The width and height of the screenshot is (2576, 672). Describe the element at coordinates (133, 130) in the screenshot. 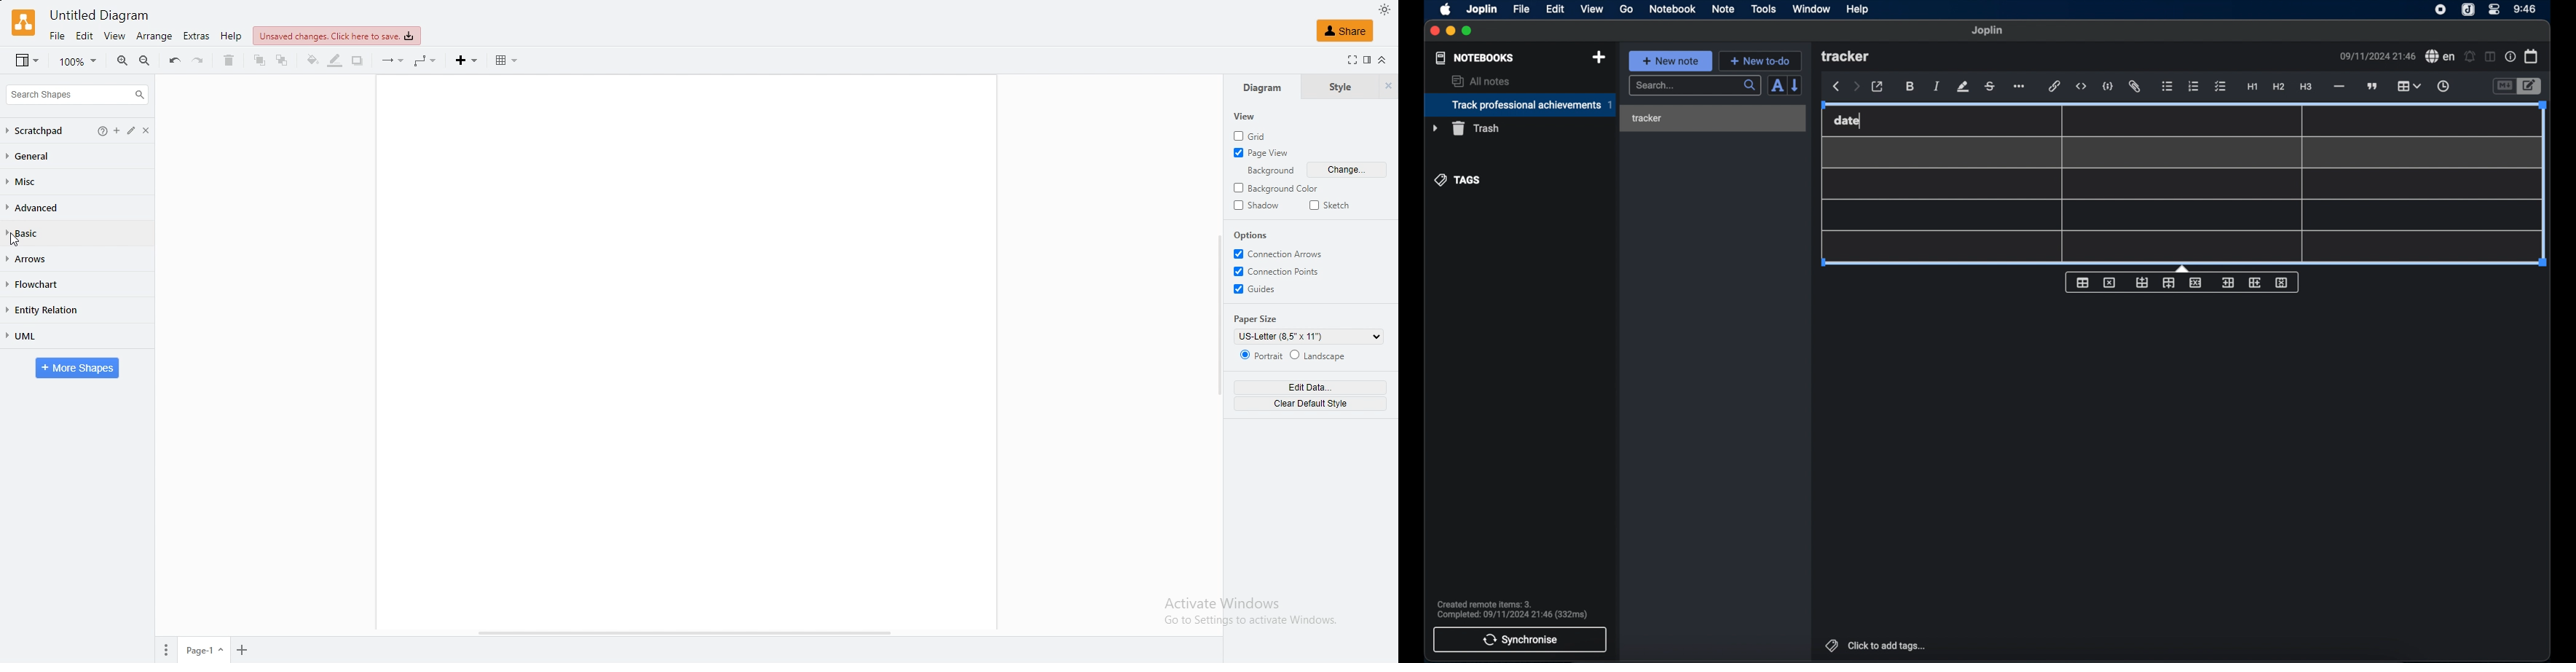

I see `edit` at that location.